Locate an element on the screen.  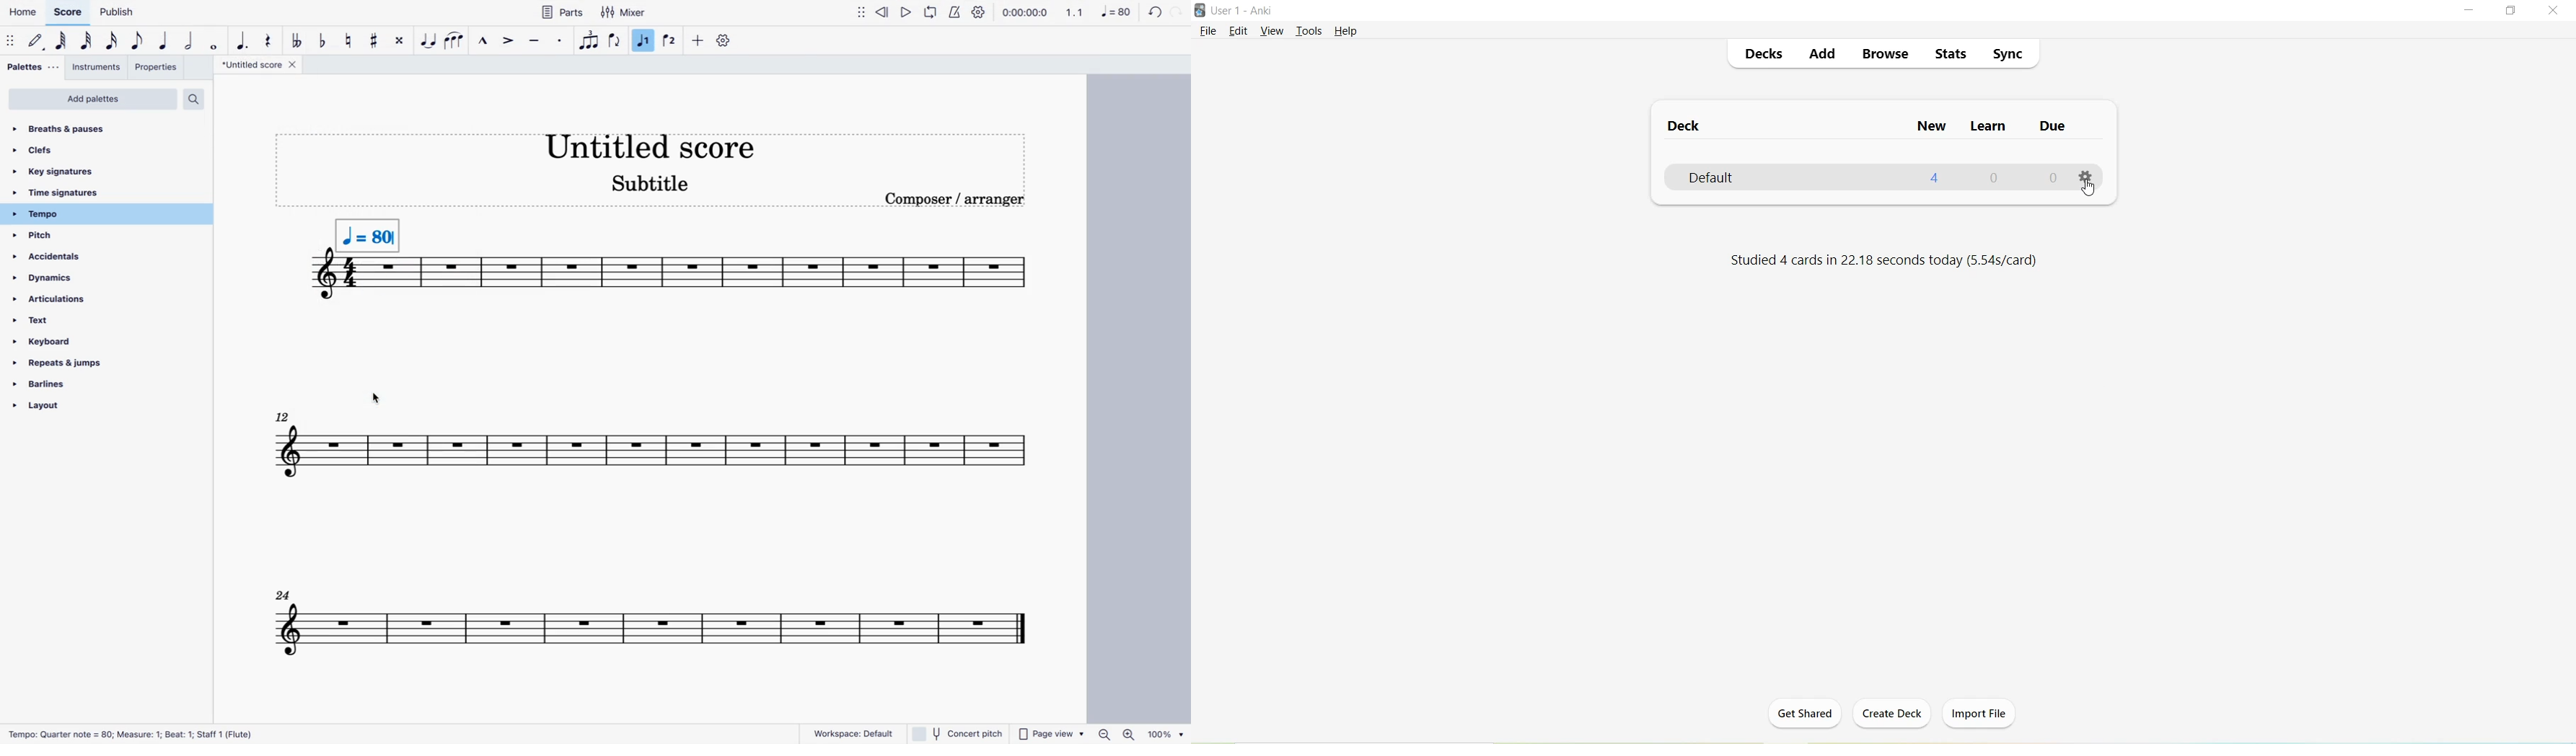
quarter note is located at coordinates (164, 41).